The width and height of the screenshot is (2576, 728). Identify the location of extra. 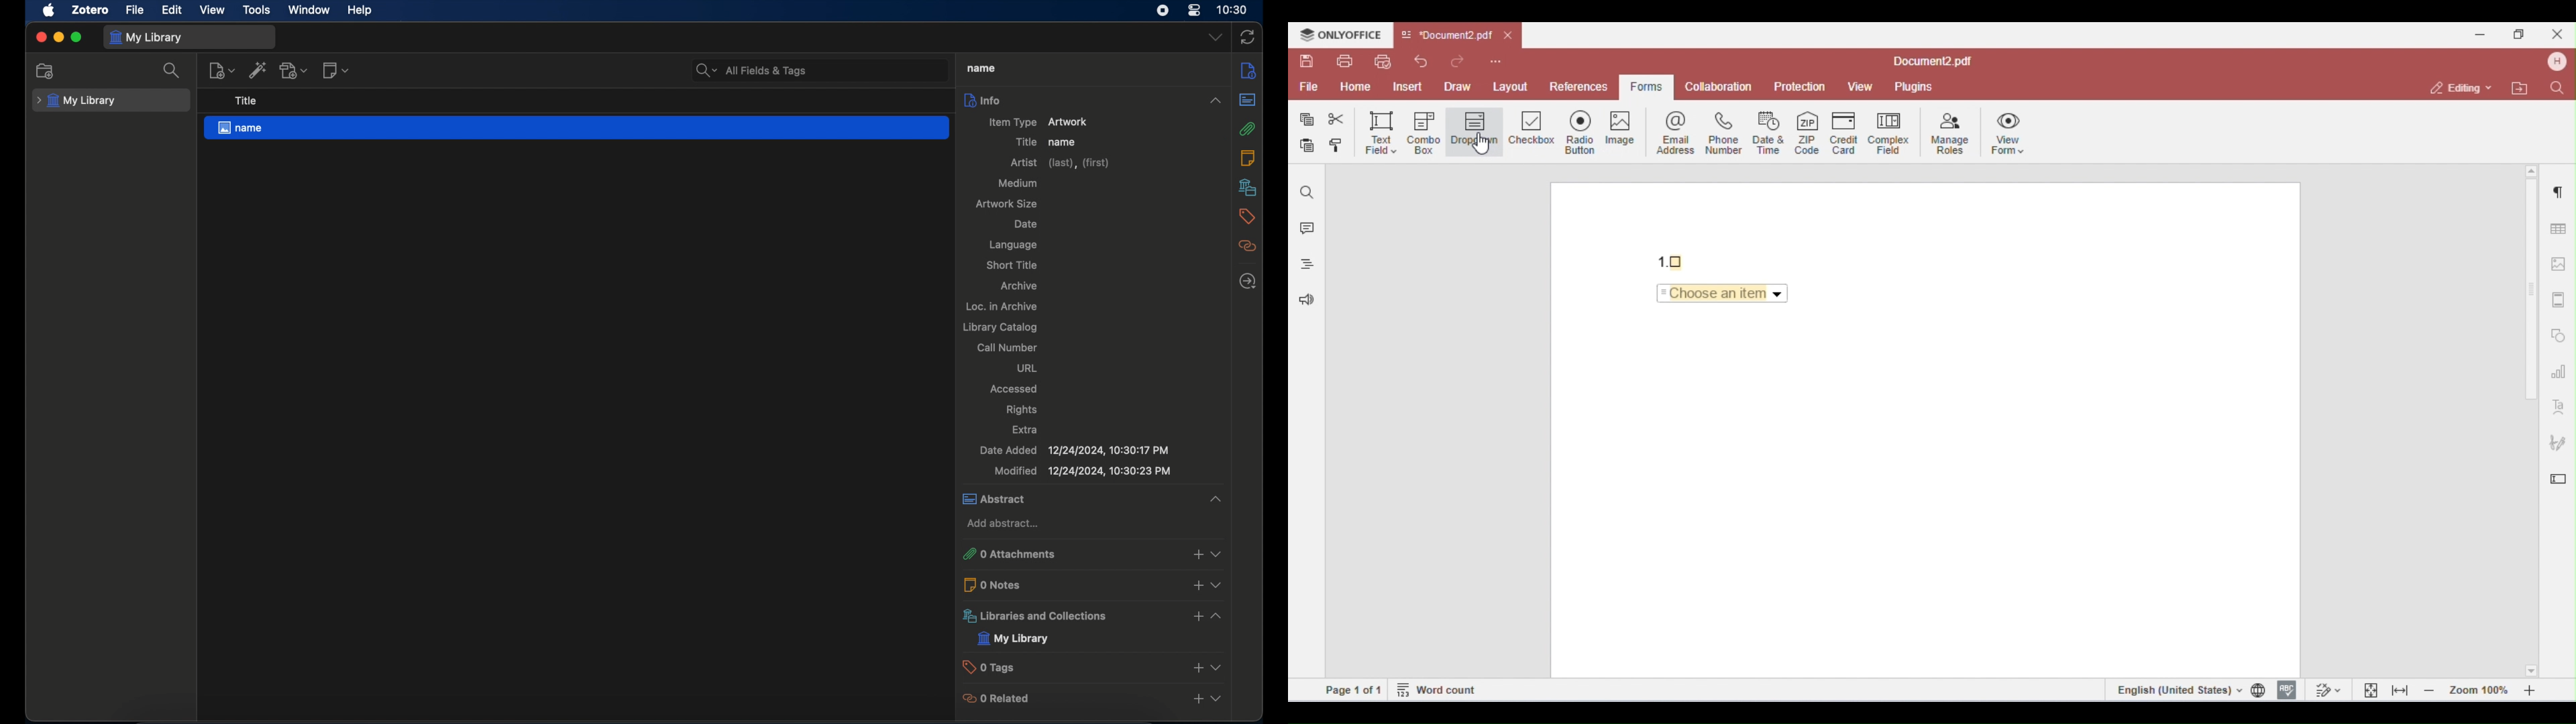
(1025, 430).